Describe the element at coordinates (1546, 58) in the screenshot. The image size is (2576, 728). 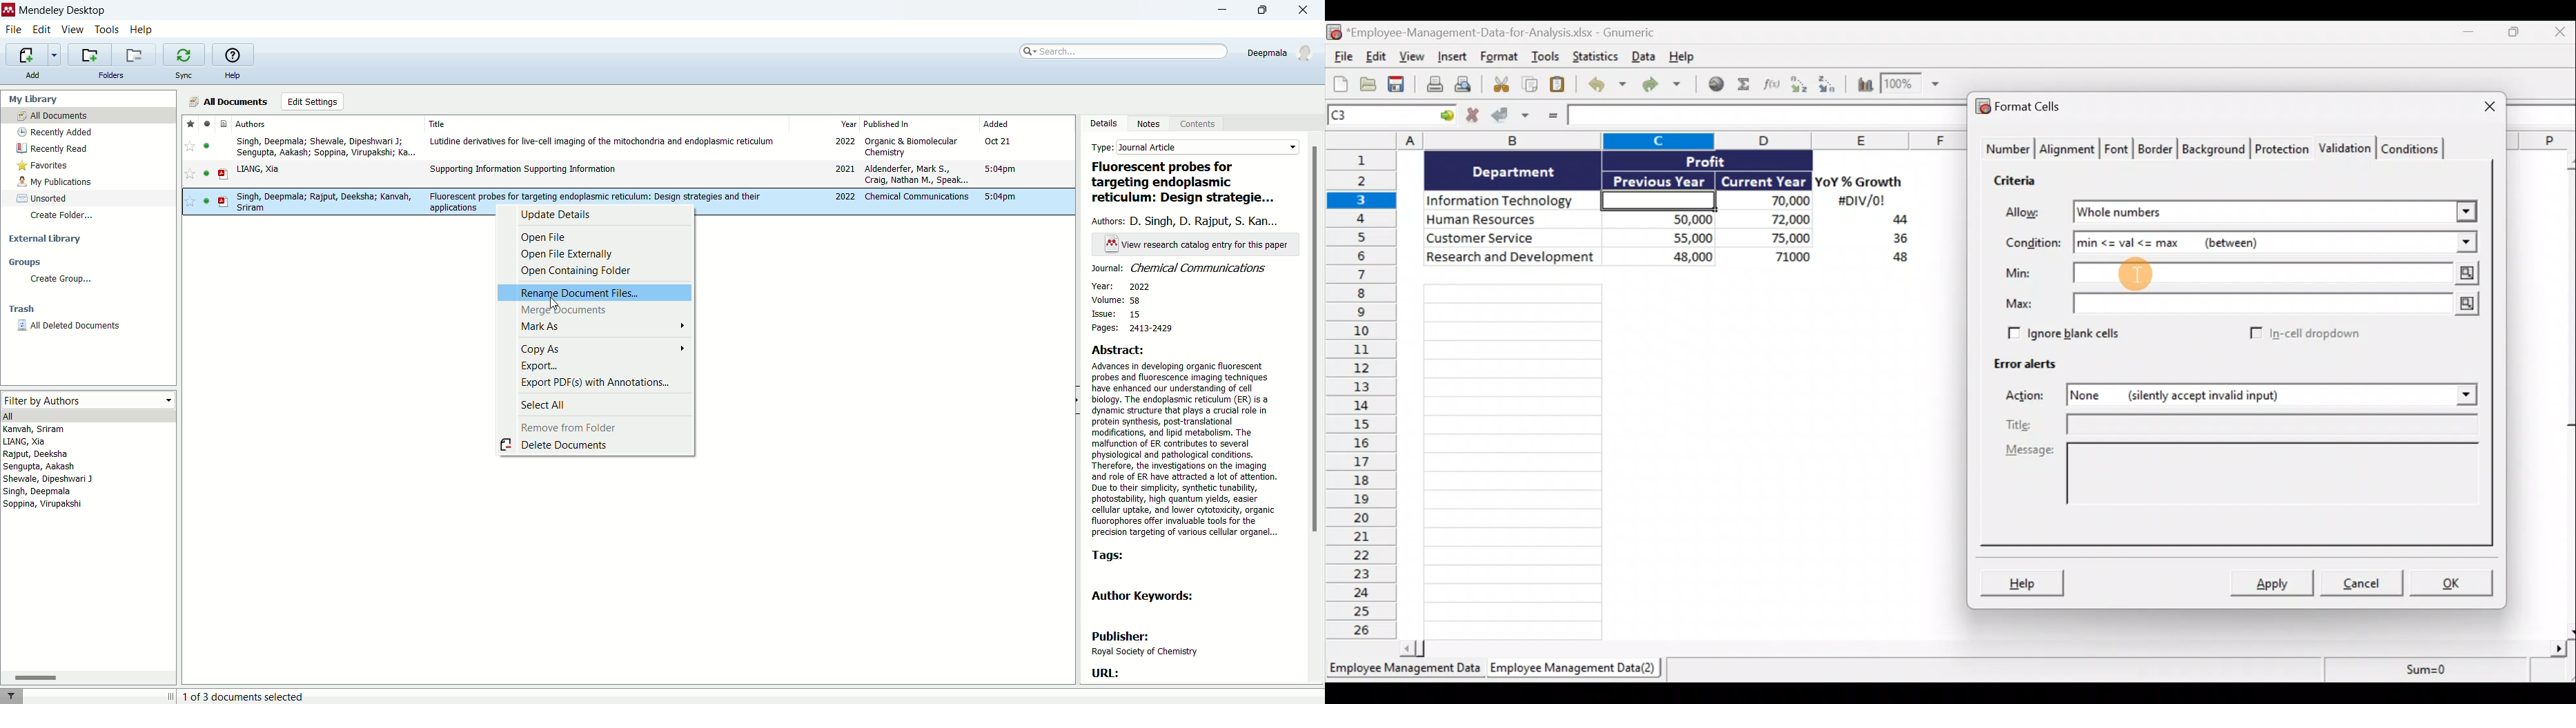
I see `Tools` at that location.